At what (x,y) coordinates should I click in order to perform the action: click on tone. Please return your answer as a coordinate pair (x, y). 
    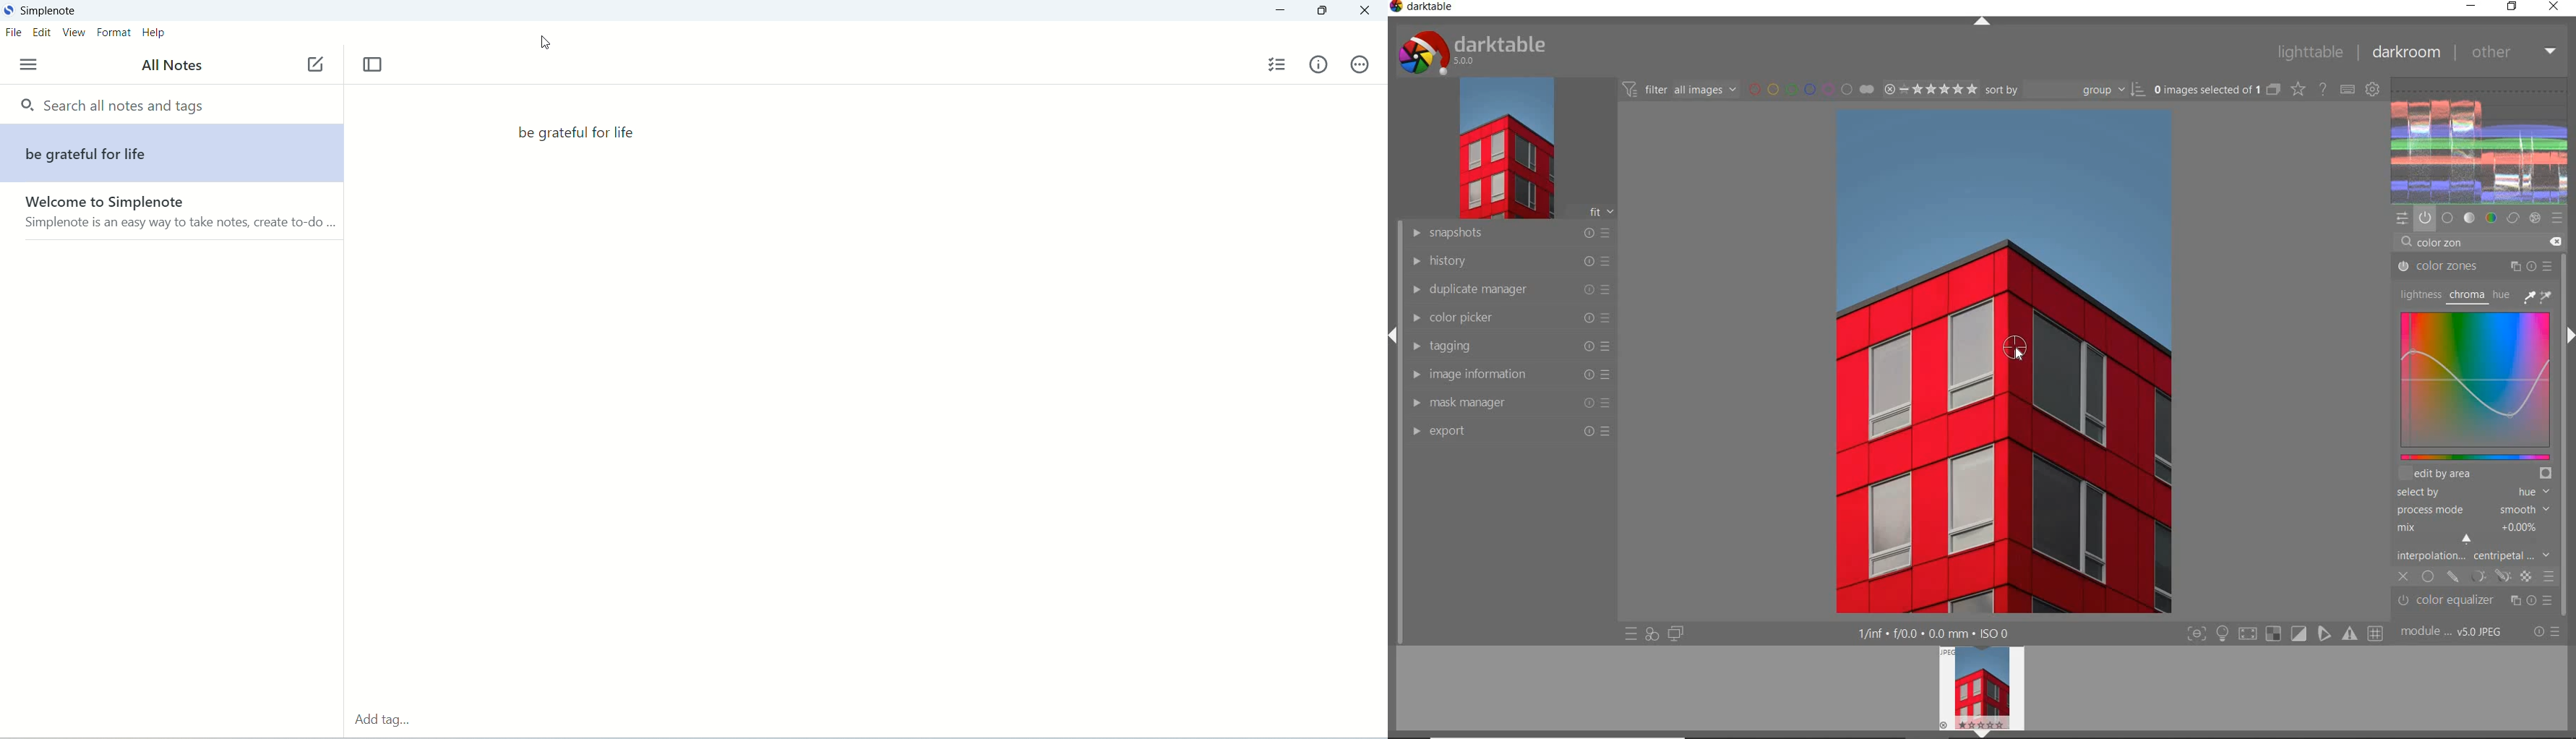
    Looking at the image, I should click on (2470, 217).